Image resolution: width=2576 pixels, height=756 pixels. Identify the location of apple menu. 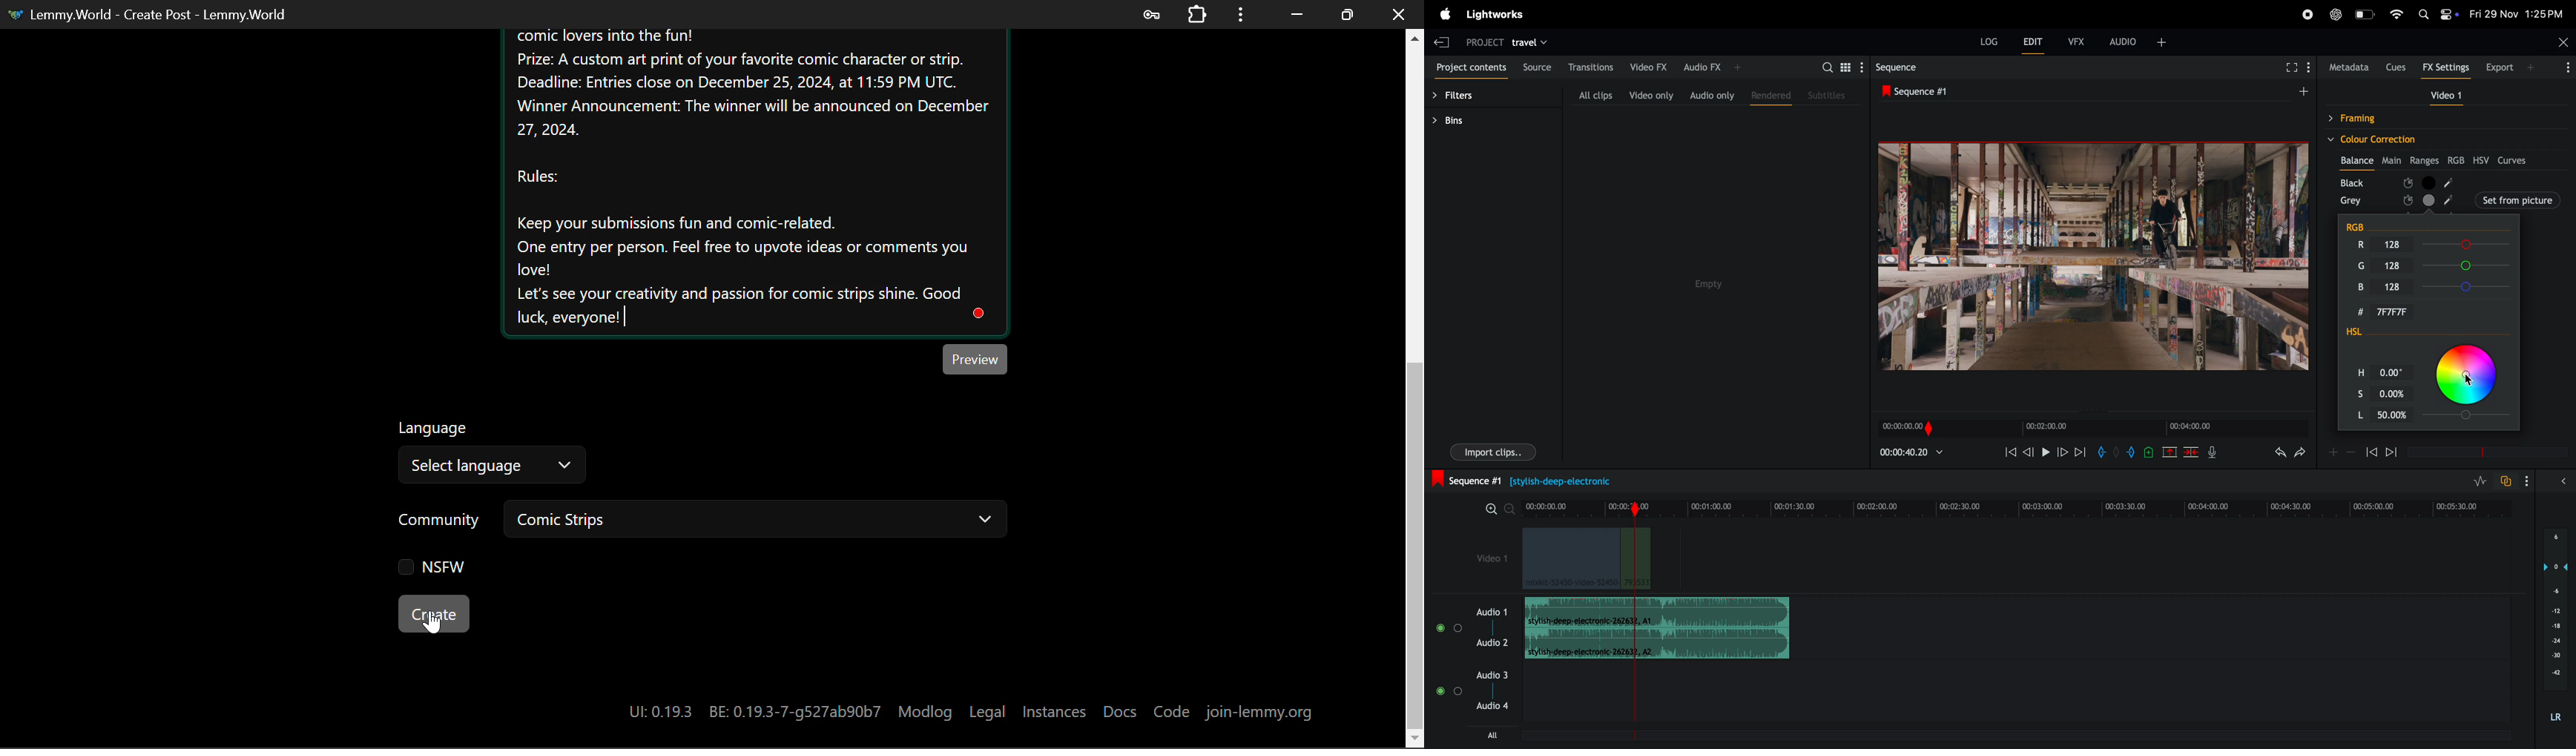
(1444, 16).